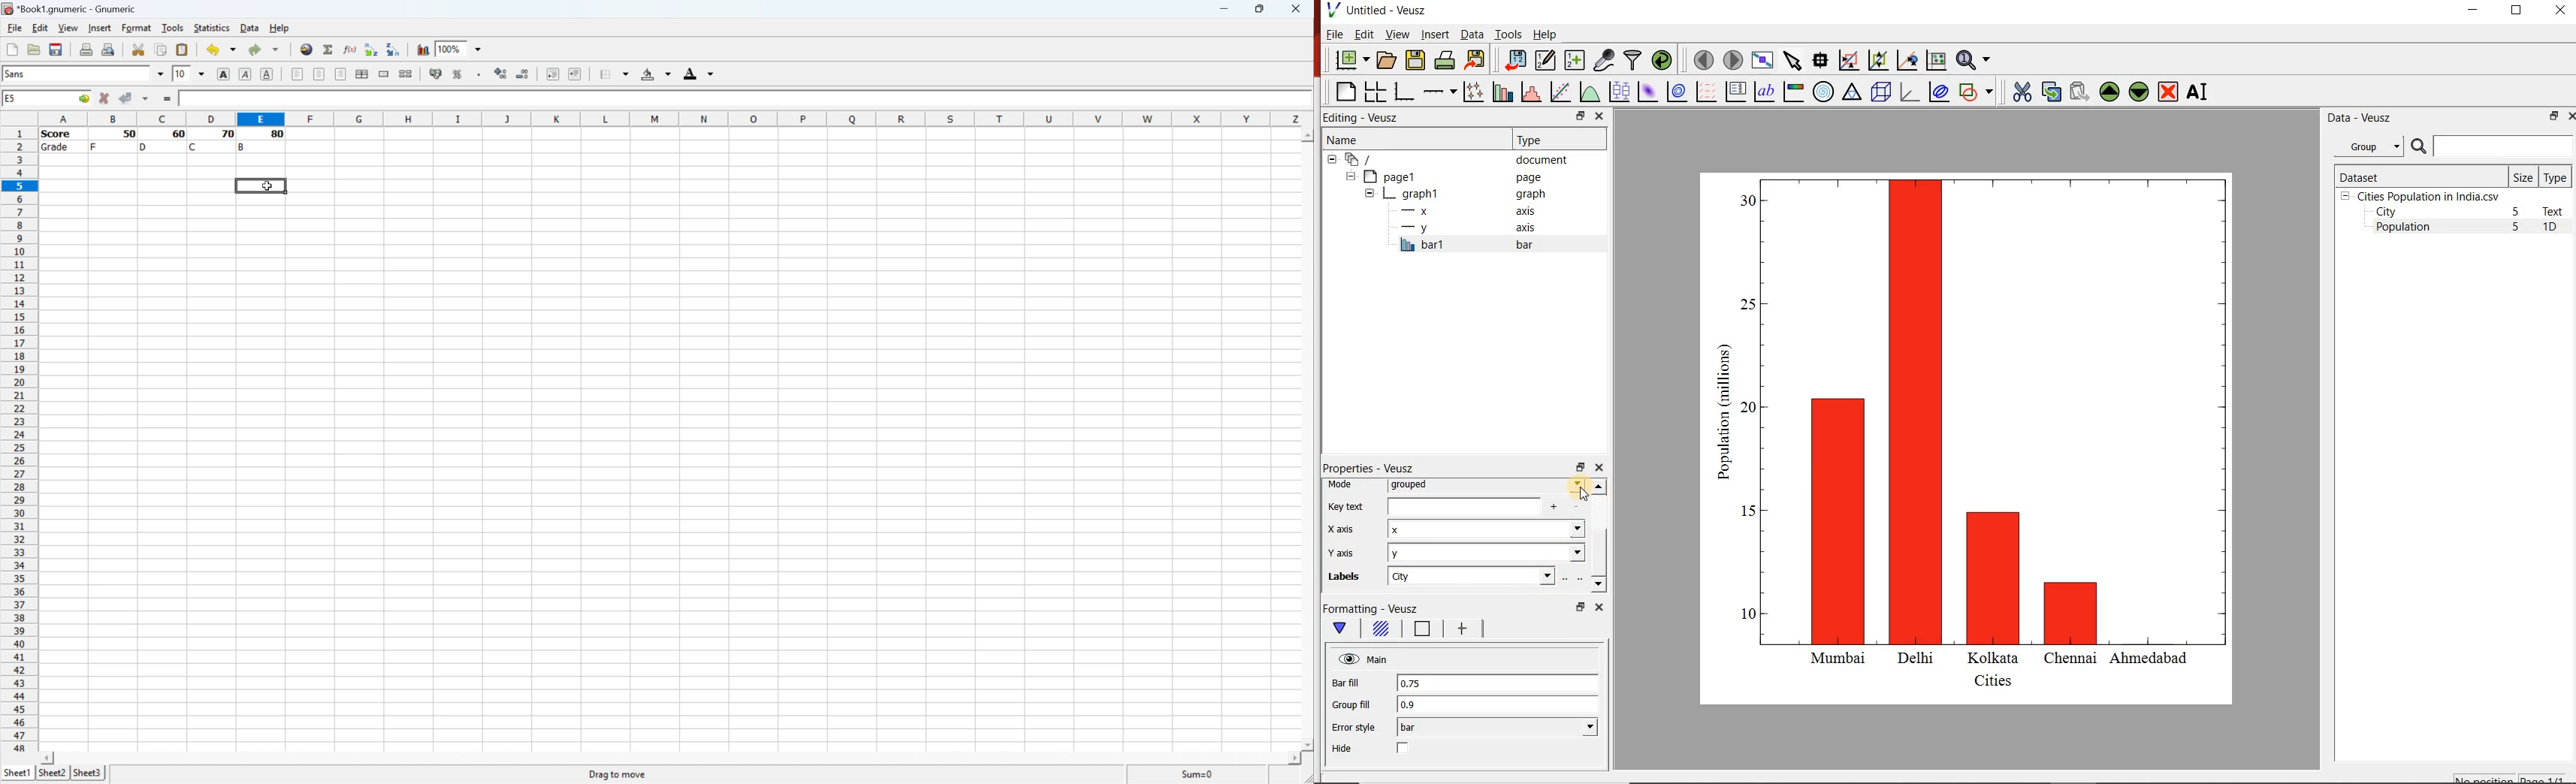 This screenshot has height=784, width=2576. I want to click on Insert, so click(1434, 35).